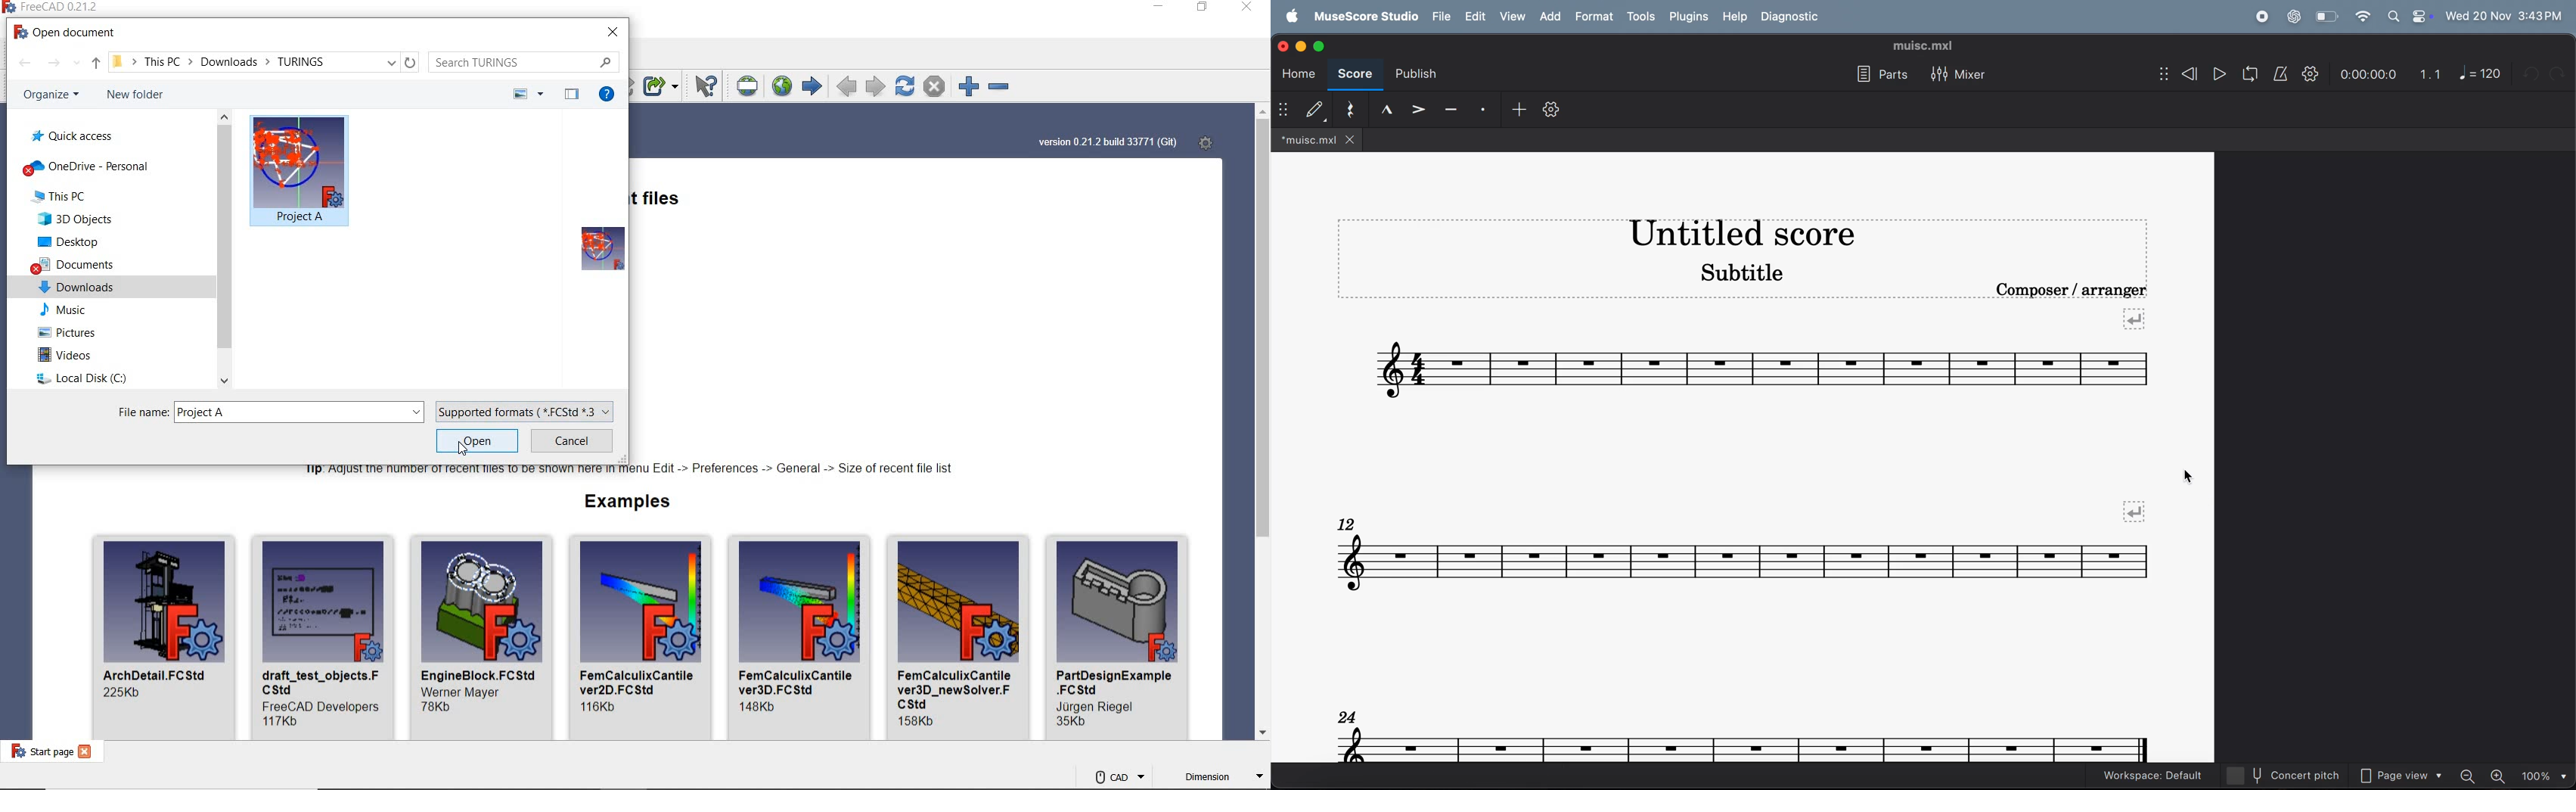 The image size is (2576, 812). What do you see at coordinates (2279, 74) in the screenshot?
I see `metronome` at bounding box center [2279, 74].